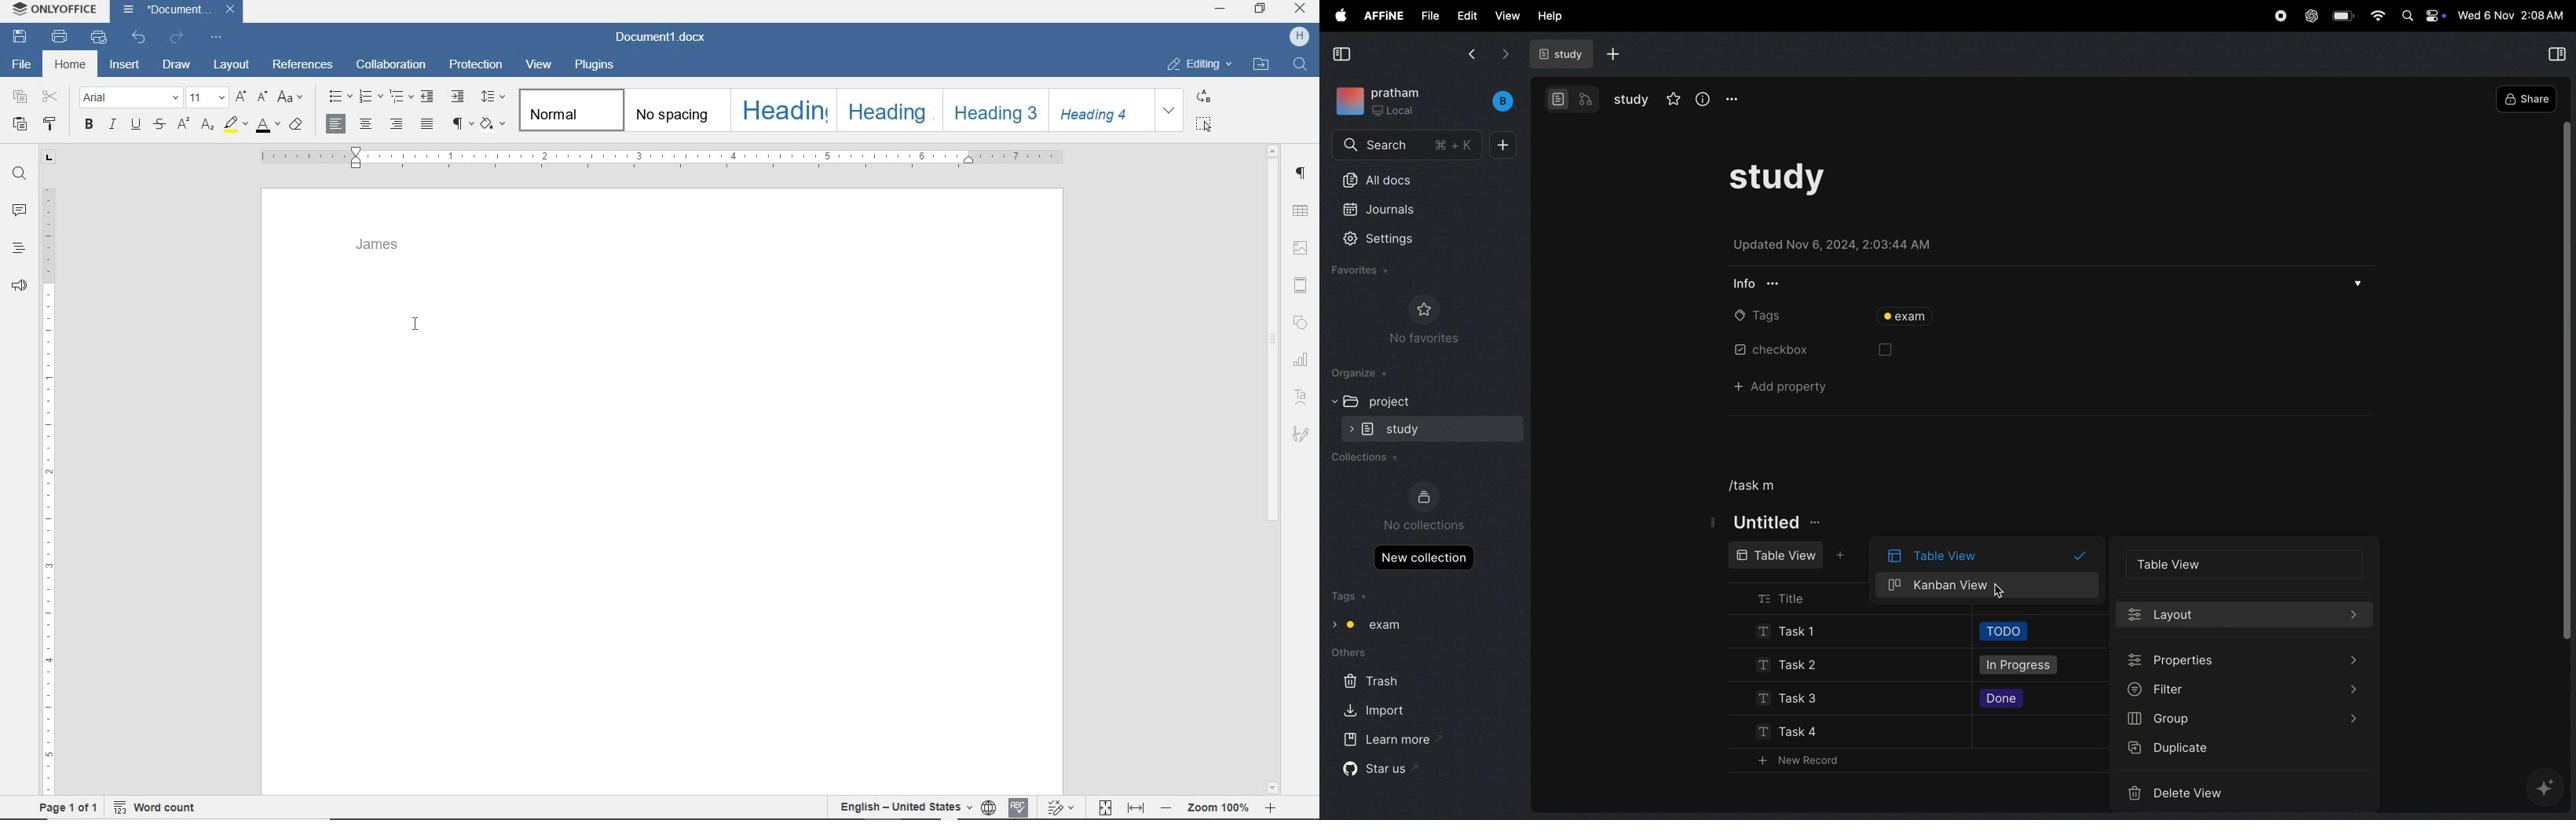 This screenshot has height=840, width=2576. I want to click on change case, so click(291, 98).